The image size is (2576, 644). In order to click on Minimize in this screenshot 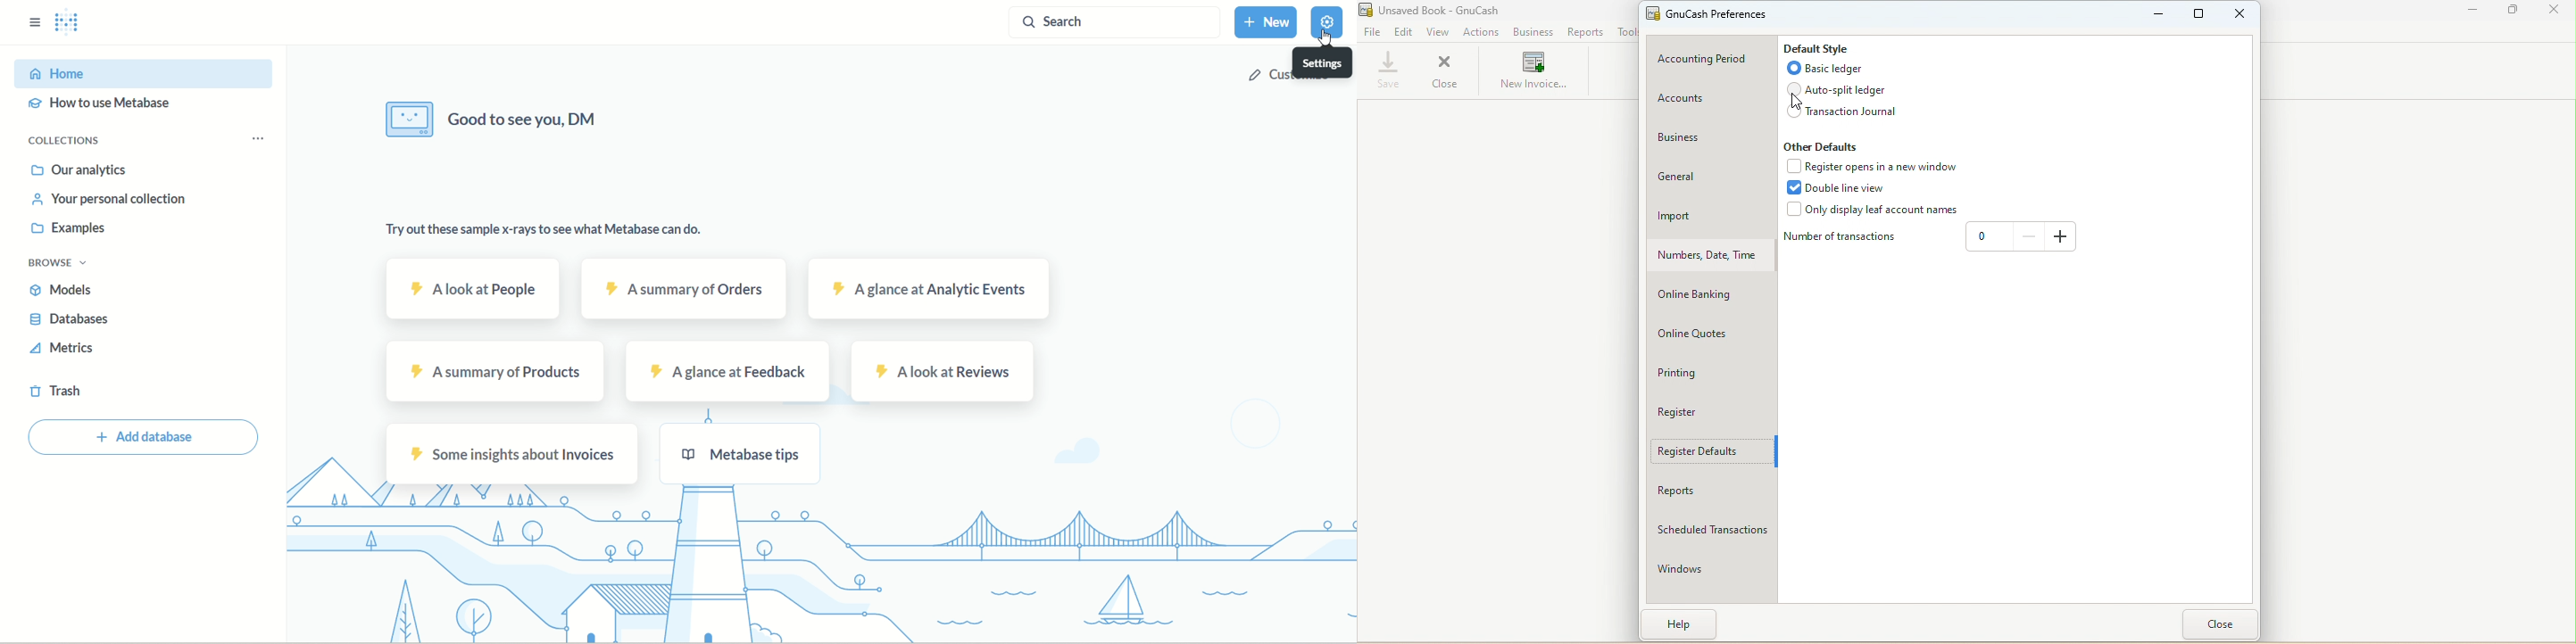, I will do `click(2475, 11)`.